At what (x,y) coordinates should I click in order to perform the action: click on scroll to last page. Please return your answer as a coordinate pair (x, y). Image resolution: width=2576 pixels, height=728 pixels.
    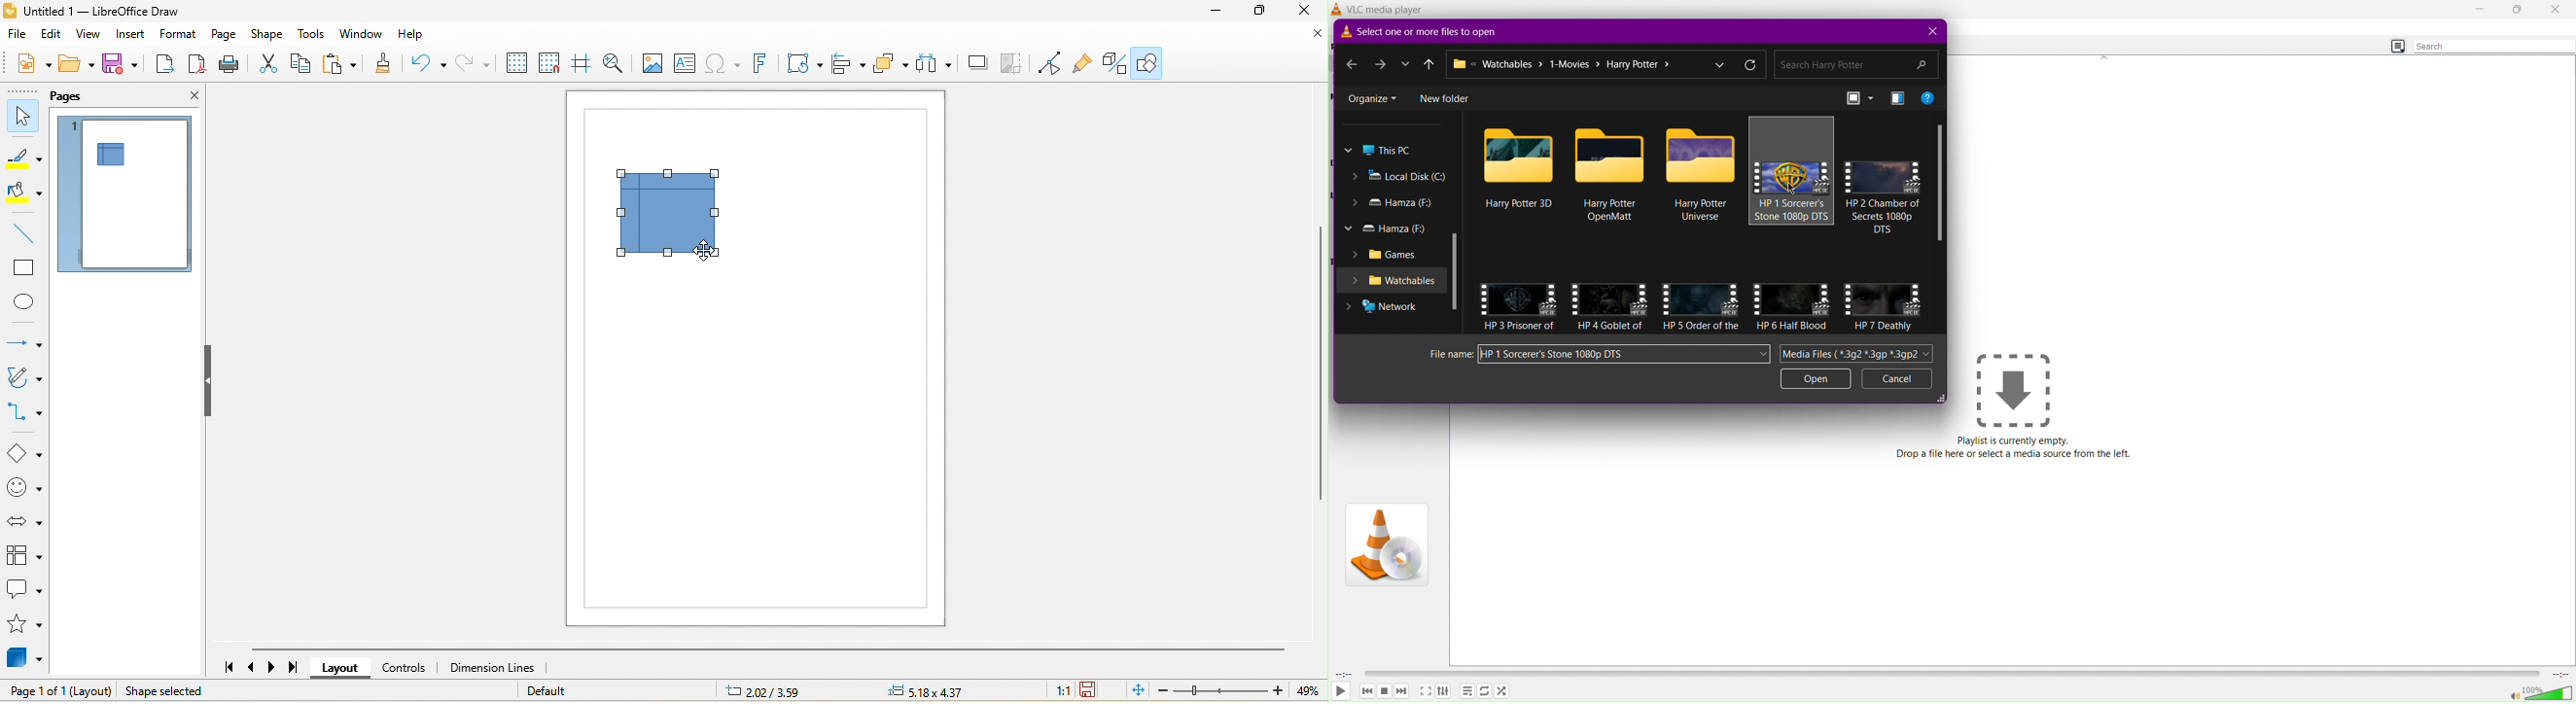
    Looking at the image, I should click on (296, 670).